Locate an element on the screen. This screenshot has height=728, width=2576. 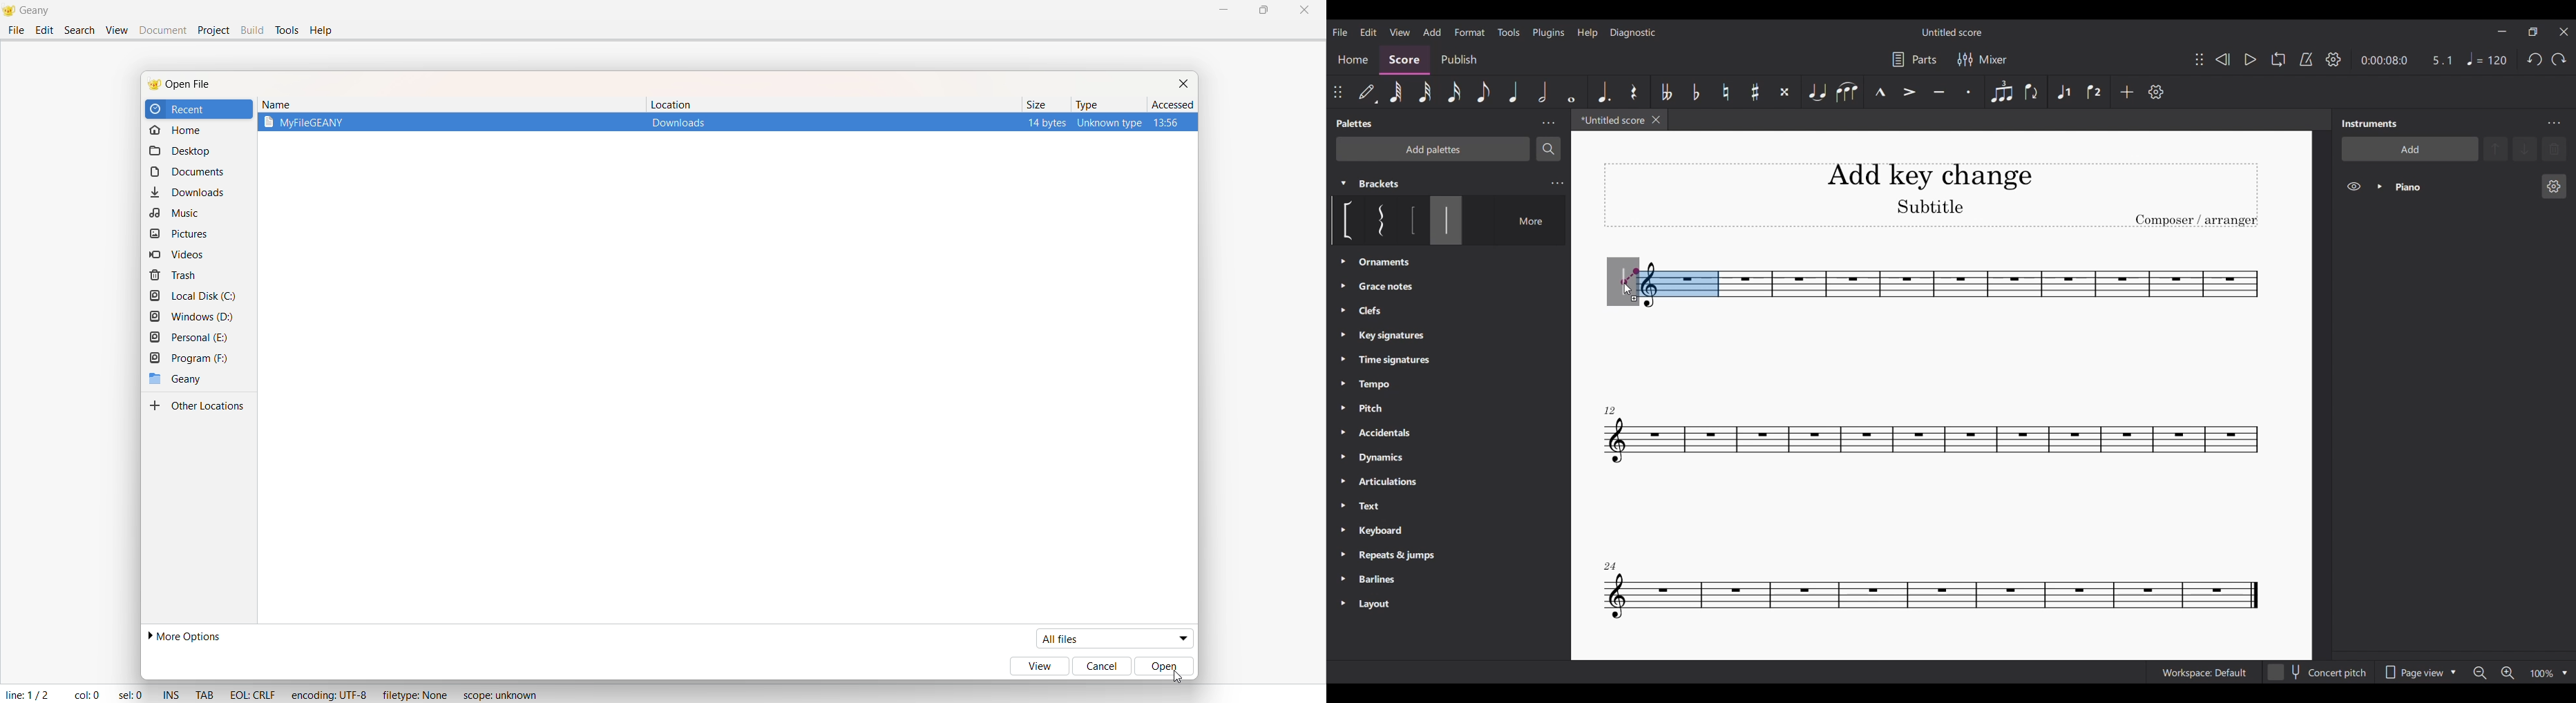
Bracket settings is located at coordinates (1557, 184).